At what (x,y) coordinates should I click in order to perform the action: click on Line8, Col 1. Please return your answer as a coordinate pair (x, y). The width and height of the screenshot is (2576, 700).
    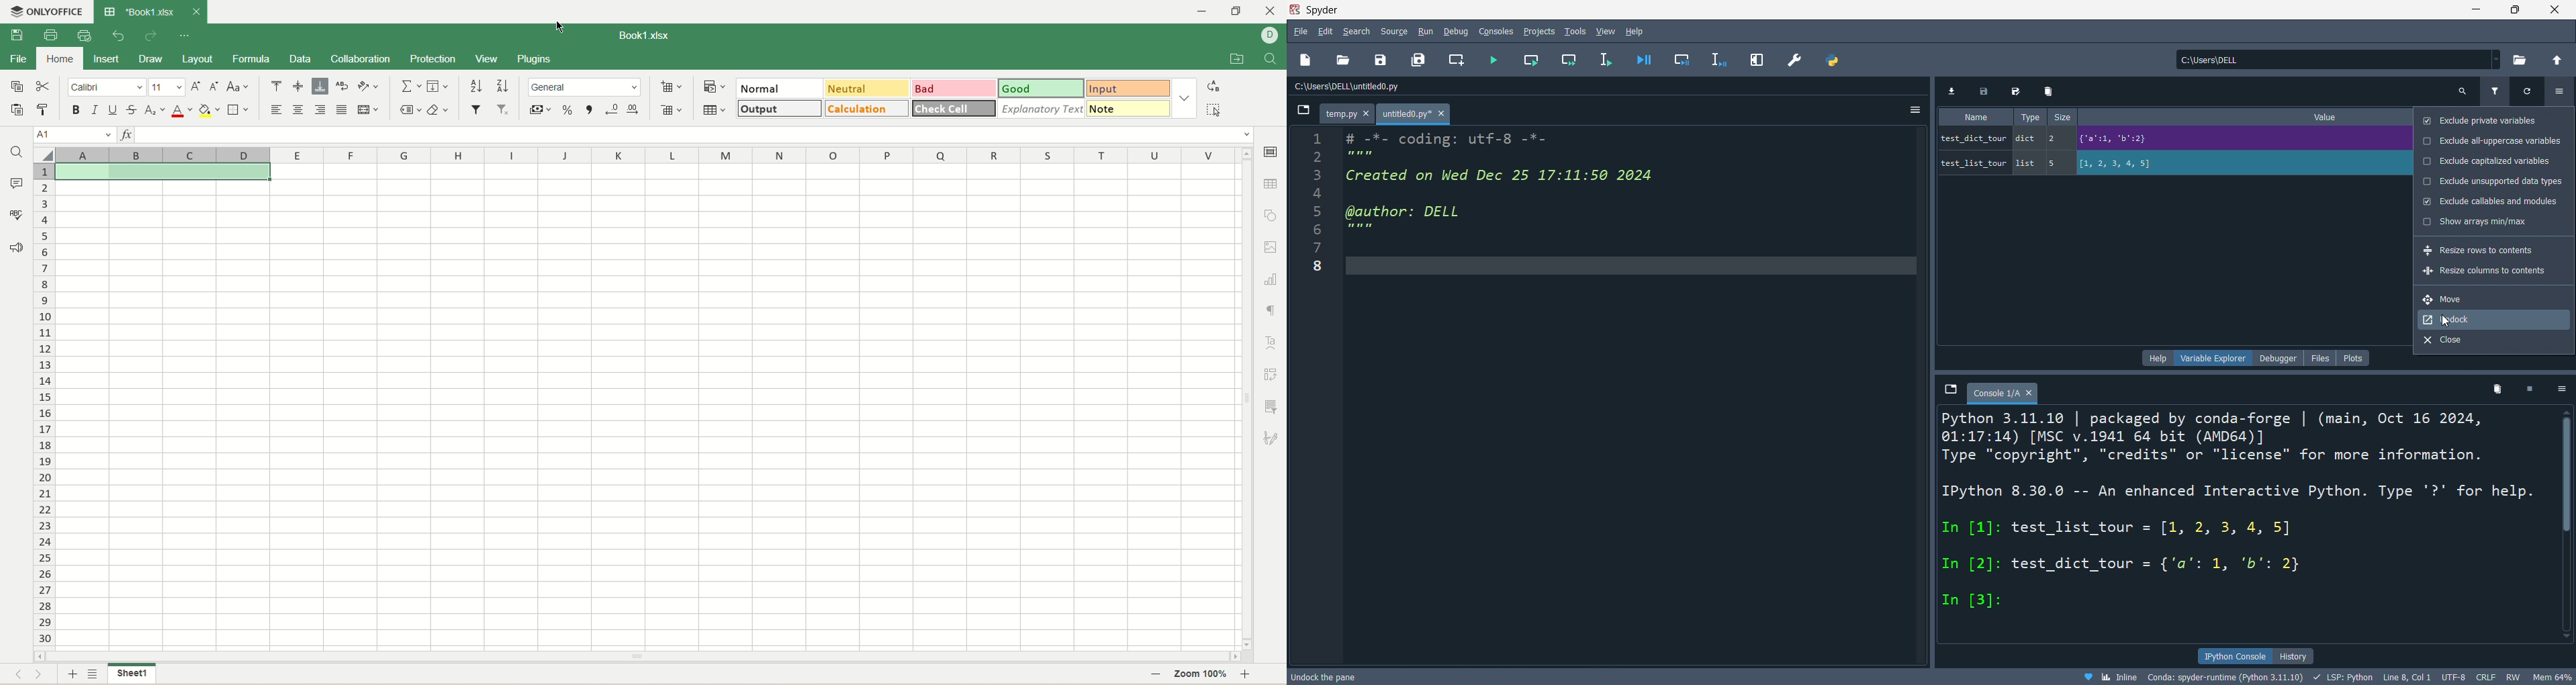
    Looking at the image, I should click on (2408, 676).